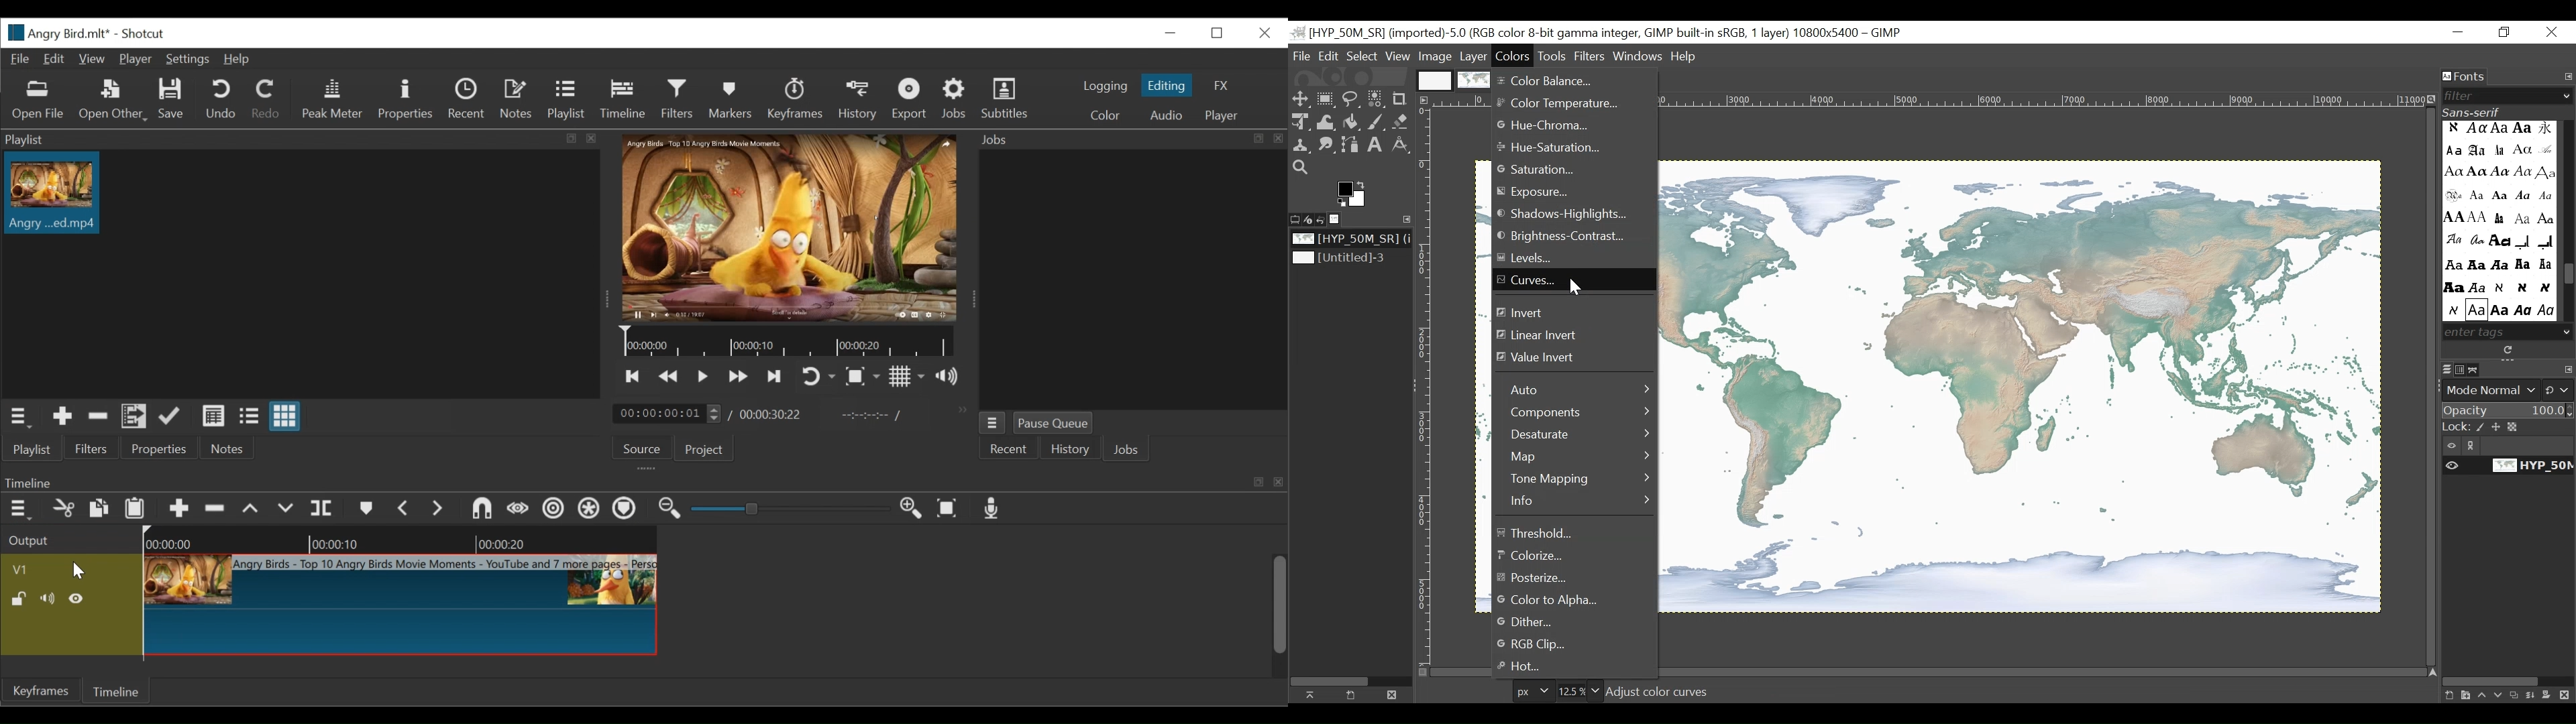 The image size is (2576, 728). What do you see at coordinates (400, 605) in the screenshot?
I see `Clip` at bounding box center [400, 605].